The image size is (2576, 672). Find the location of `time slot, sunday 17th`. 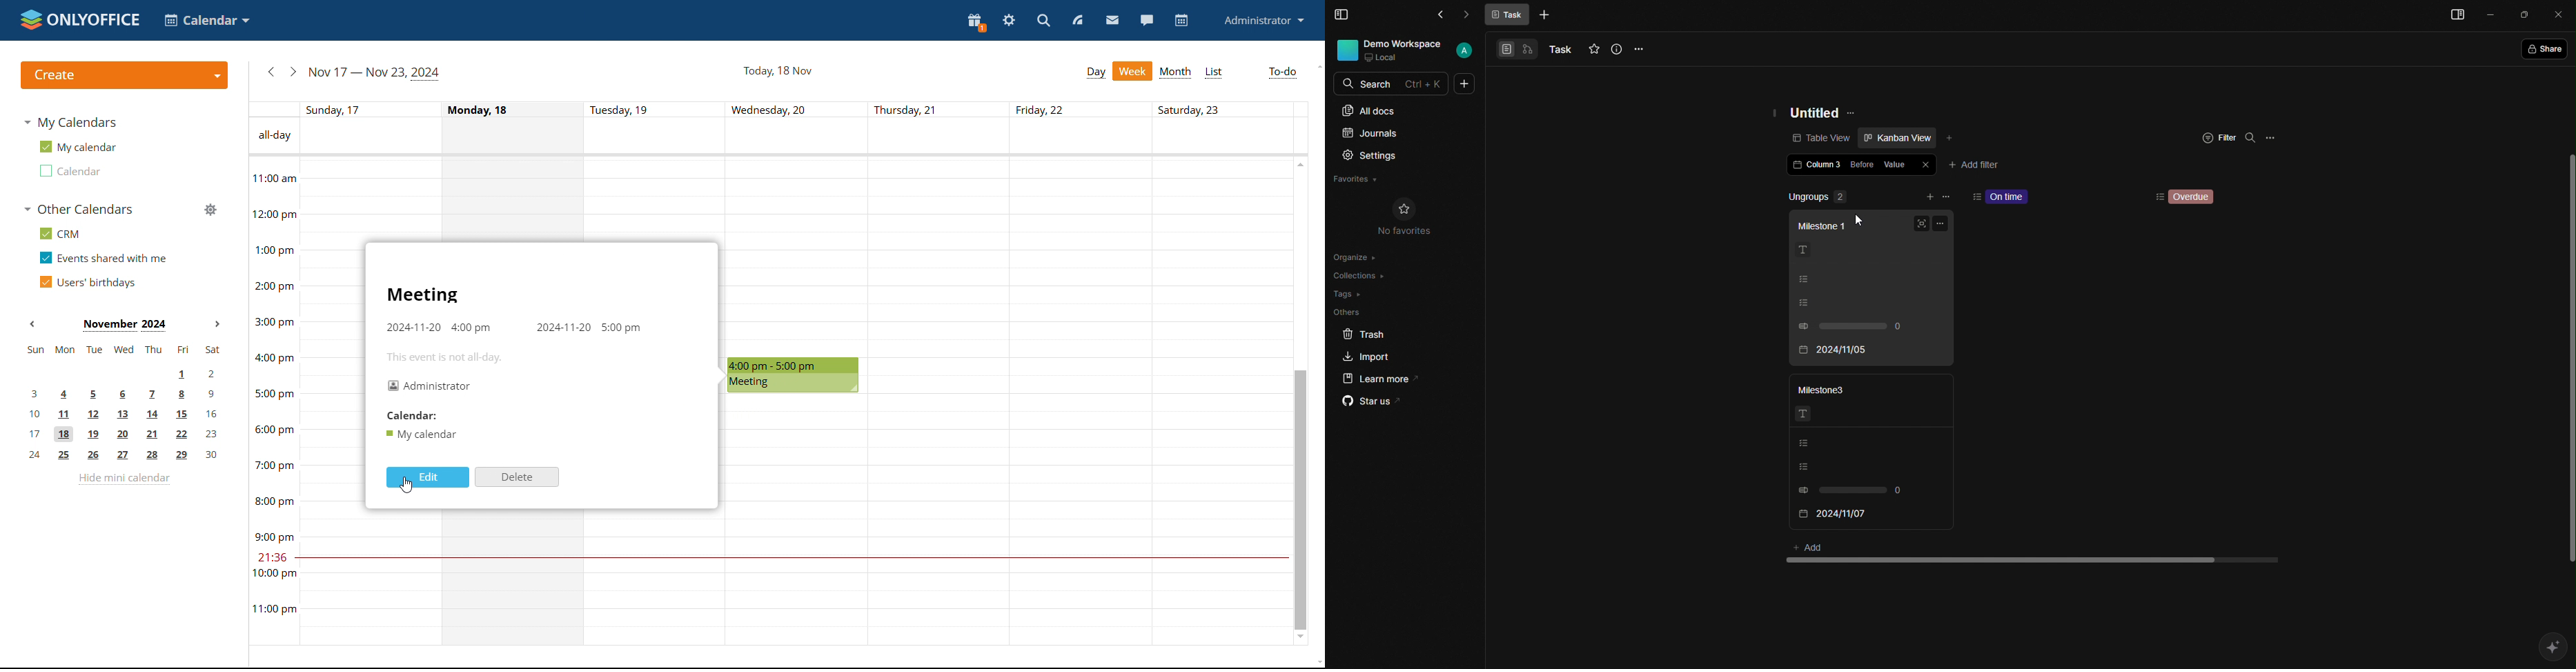

time slot, sunday 17th is located at coordinates (401, 199).